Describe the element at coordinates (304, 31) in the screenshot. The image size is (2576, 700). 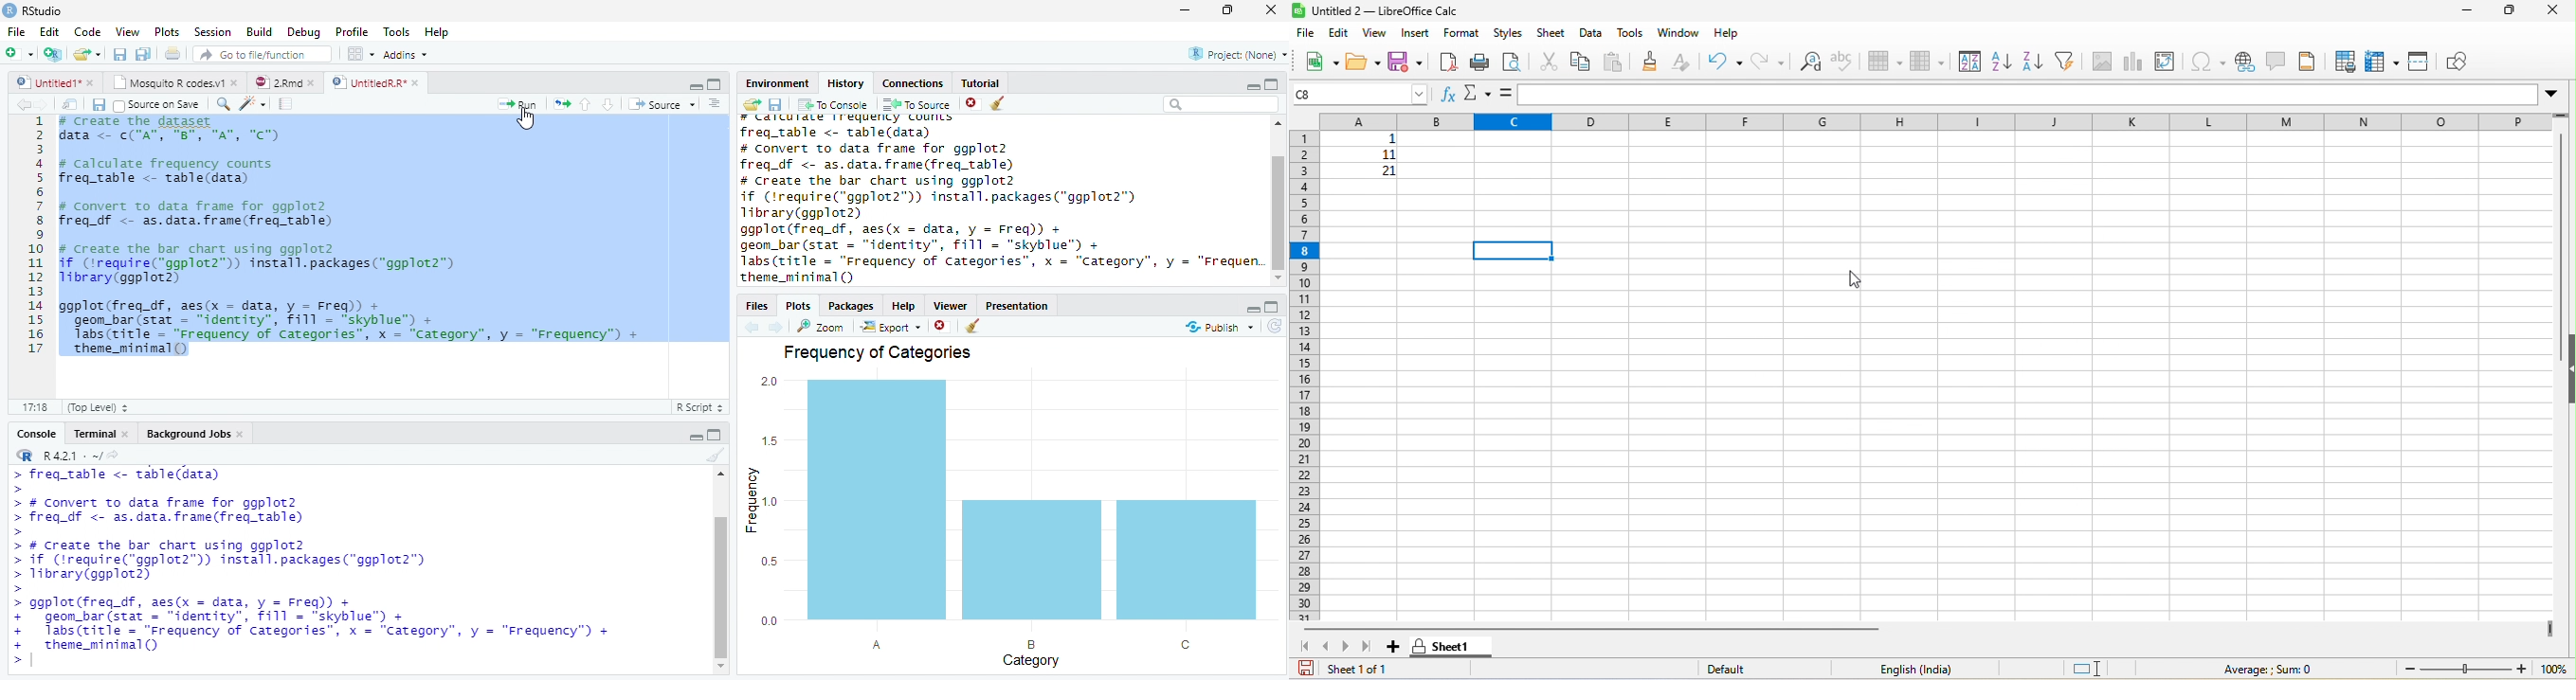
I see `Debug` at that location.